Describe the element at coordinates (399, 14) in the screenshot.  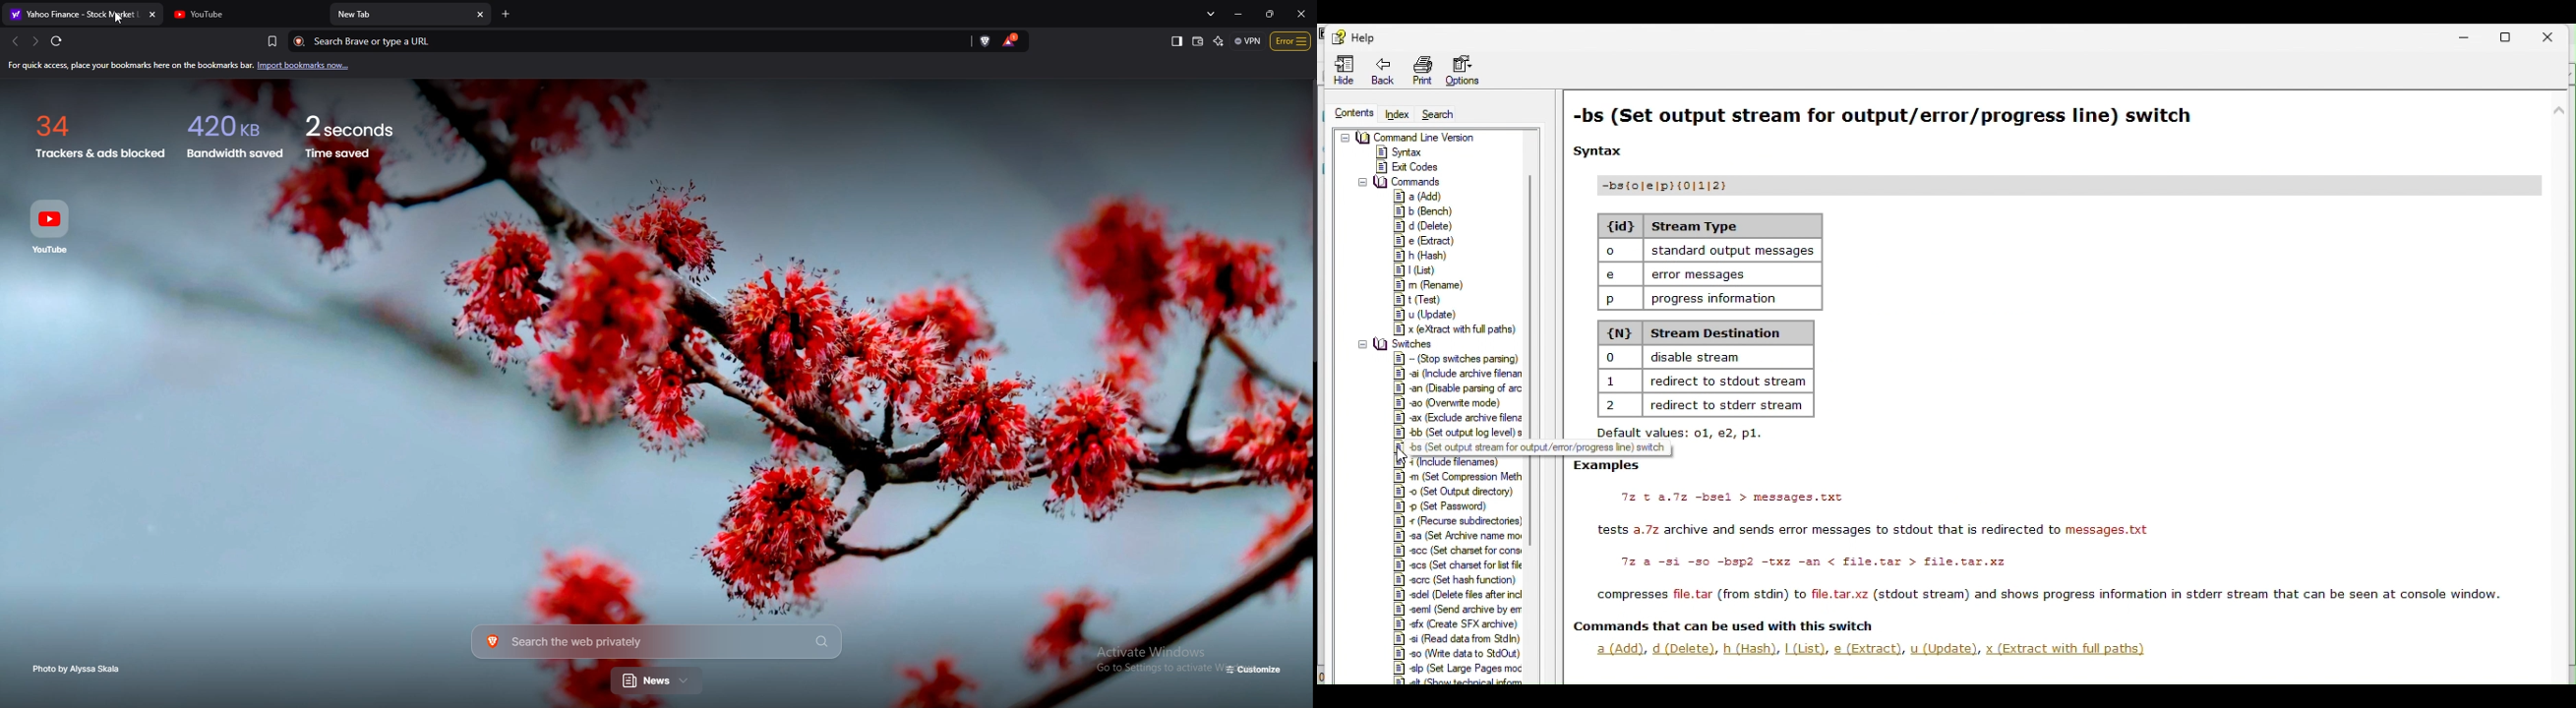
I see `New tab` at that location.